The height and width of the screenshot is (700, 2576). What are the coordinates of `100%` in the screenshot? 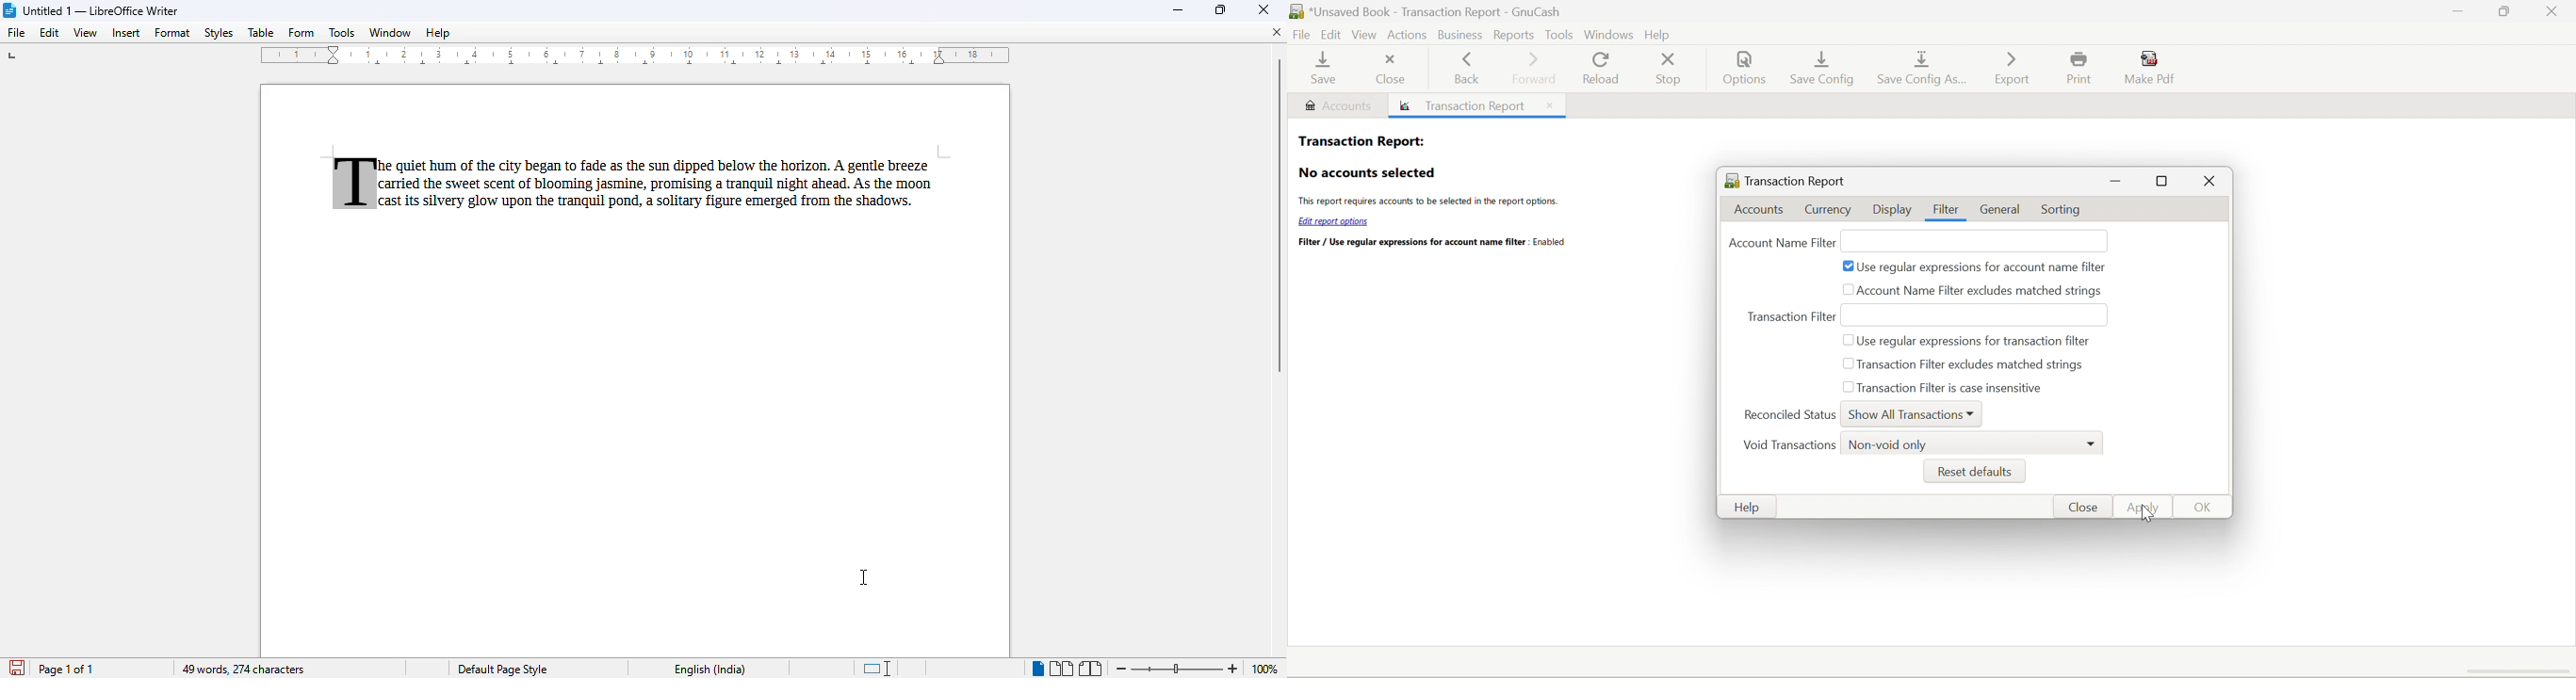 It's located at (1262, 669).